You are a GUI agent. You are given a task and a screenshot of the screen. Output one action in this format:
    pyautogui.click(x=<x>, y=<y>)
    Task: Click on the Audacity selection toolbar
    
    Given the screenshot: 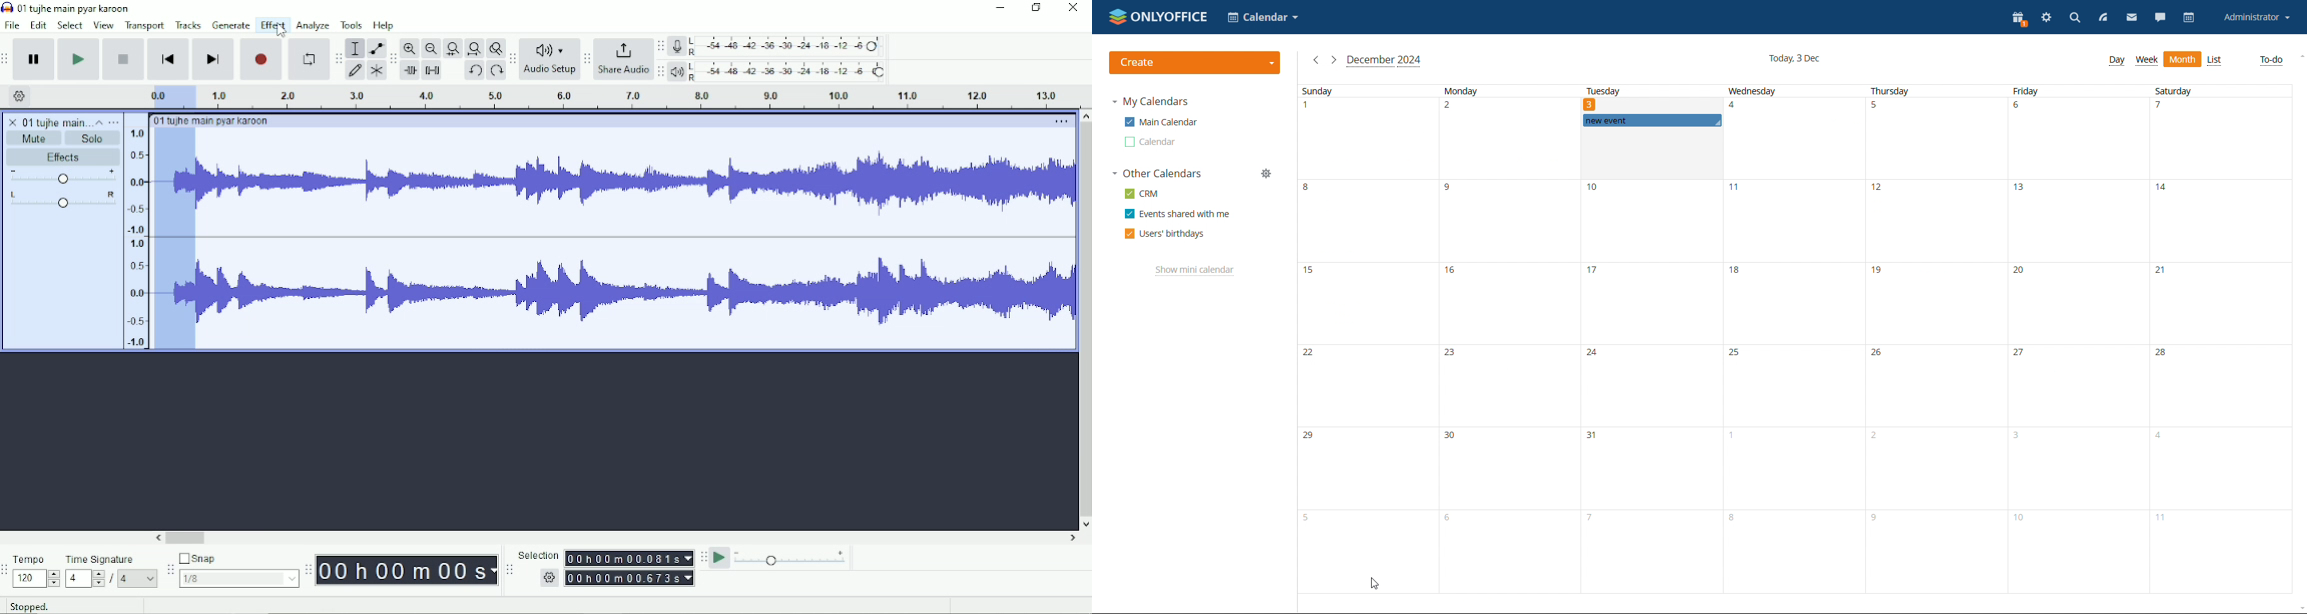 What is the action you would take?
    pyautogui.click(x=507, y=570)
    